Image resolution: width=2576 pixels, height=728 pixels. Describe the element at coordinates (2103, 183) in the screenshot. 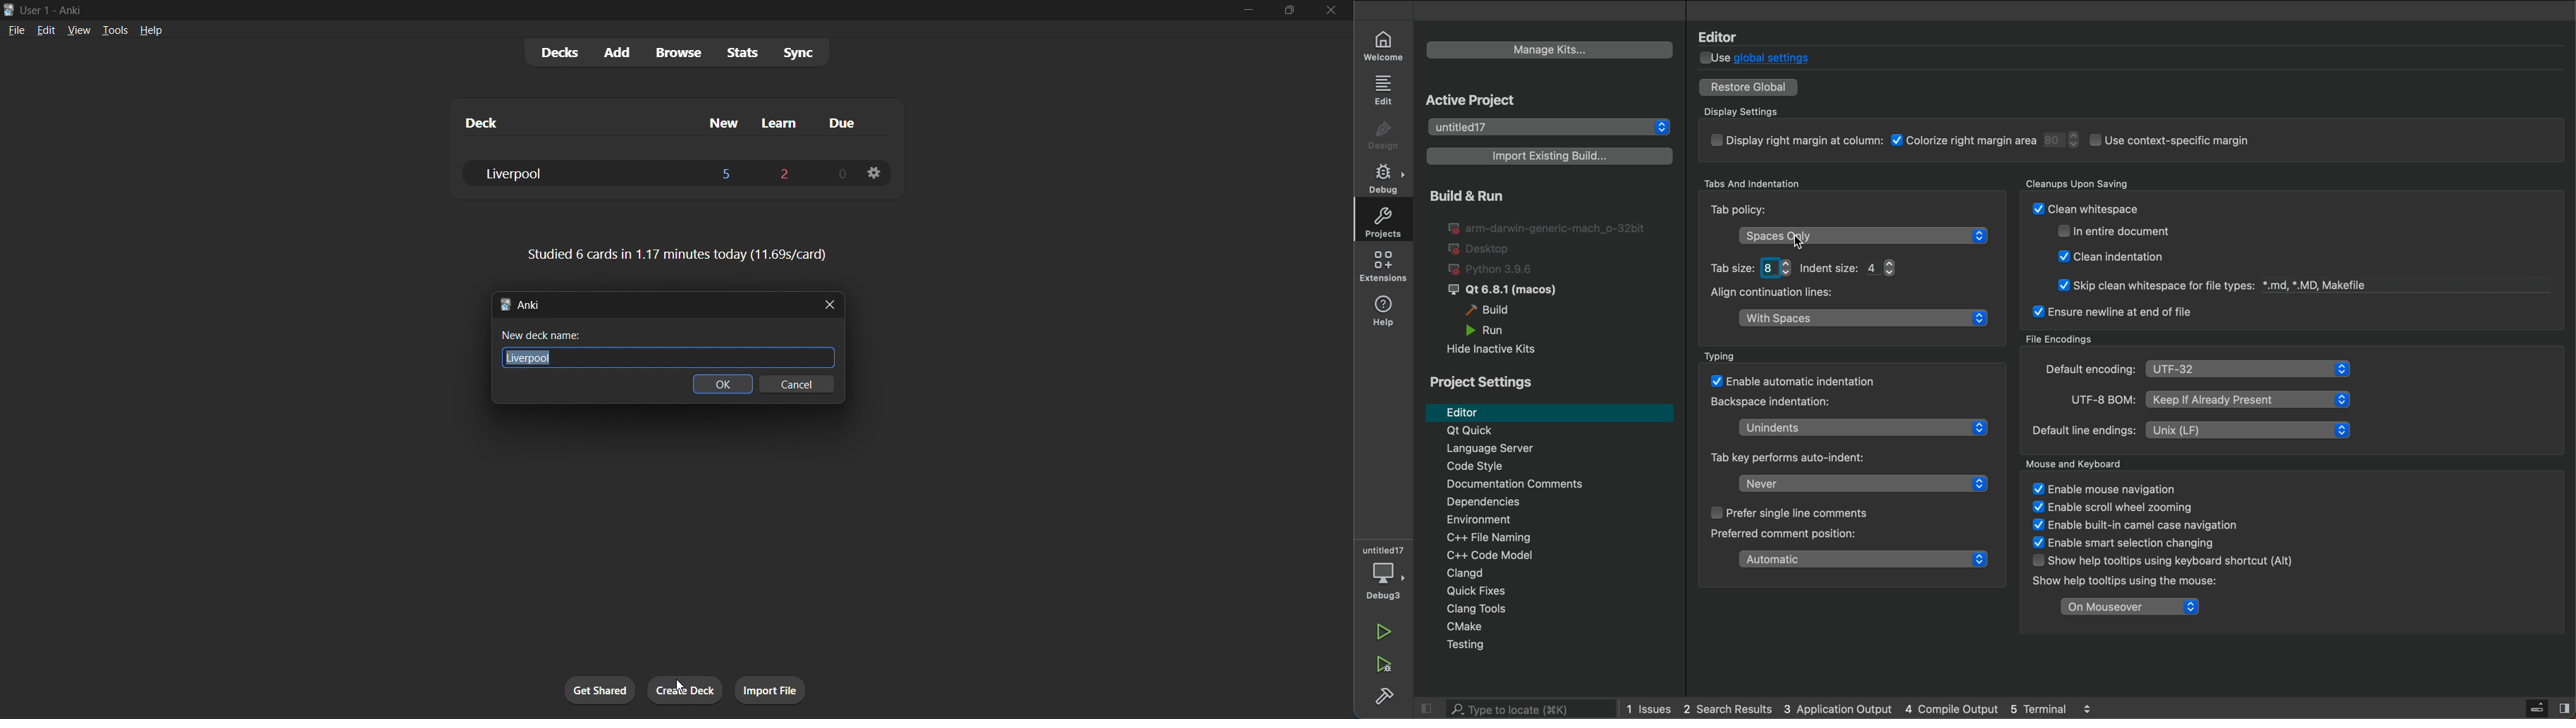

I see `Cleanups Upon Saving` at that location.